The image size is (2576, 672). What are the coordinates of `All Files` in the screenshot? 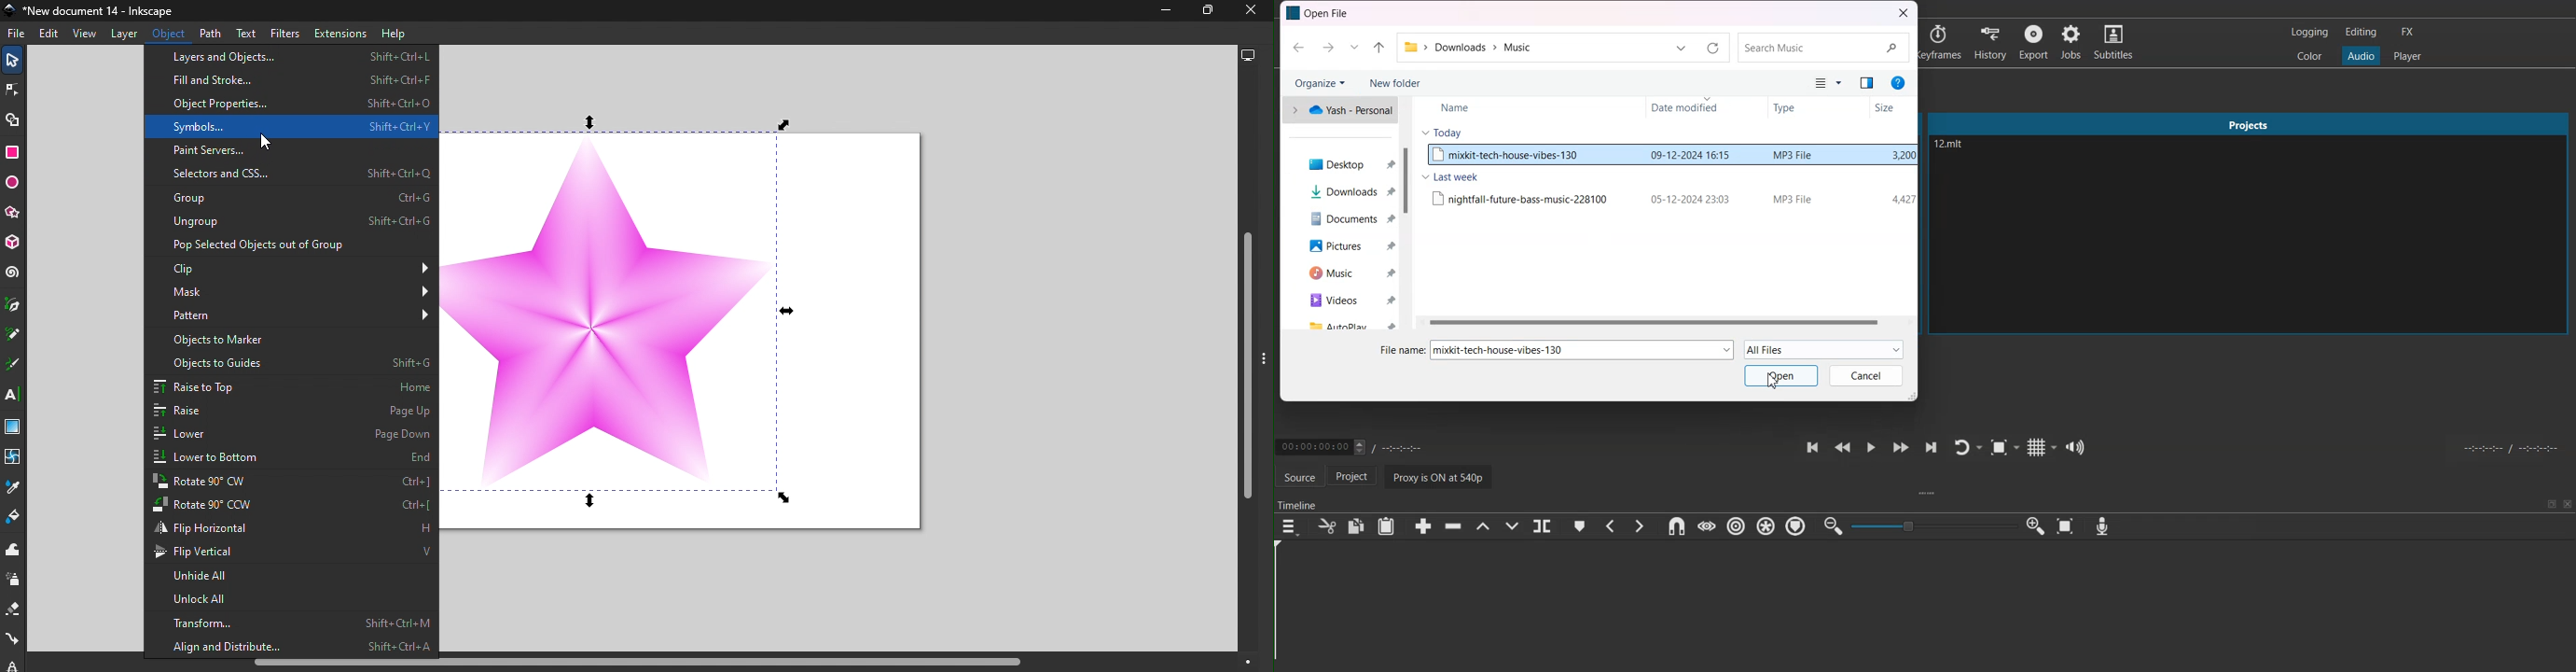 It's located at (1824, 350).